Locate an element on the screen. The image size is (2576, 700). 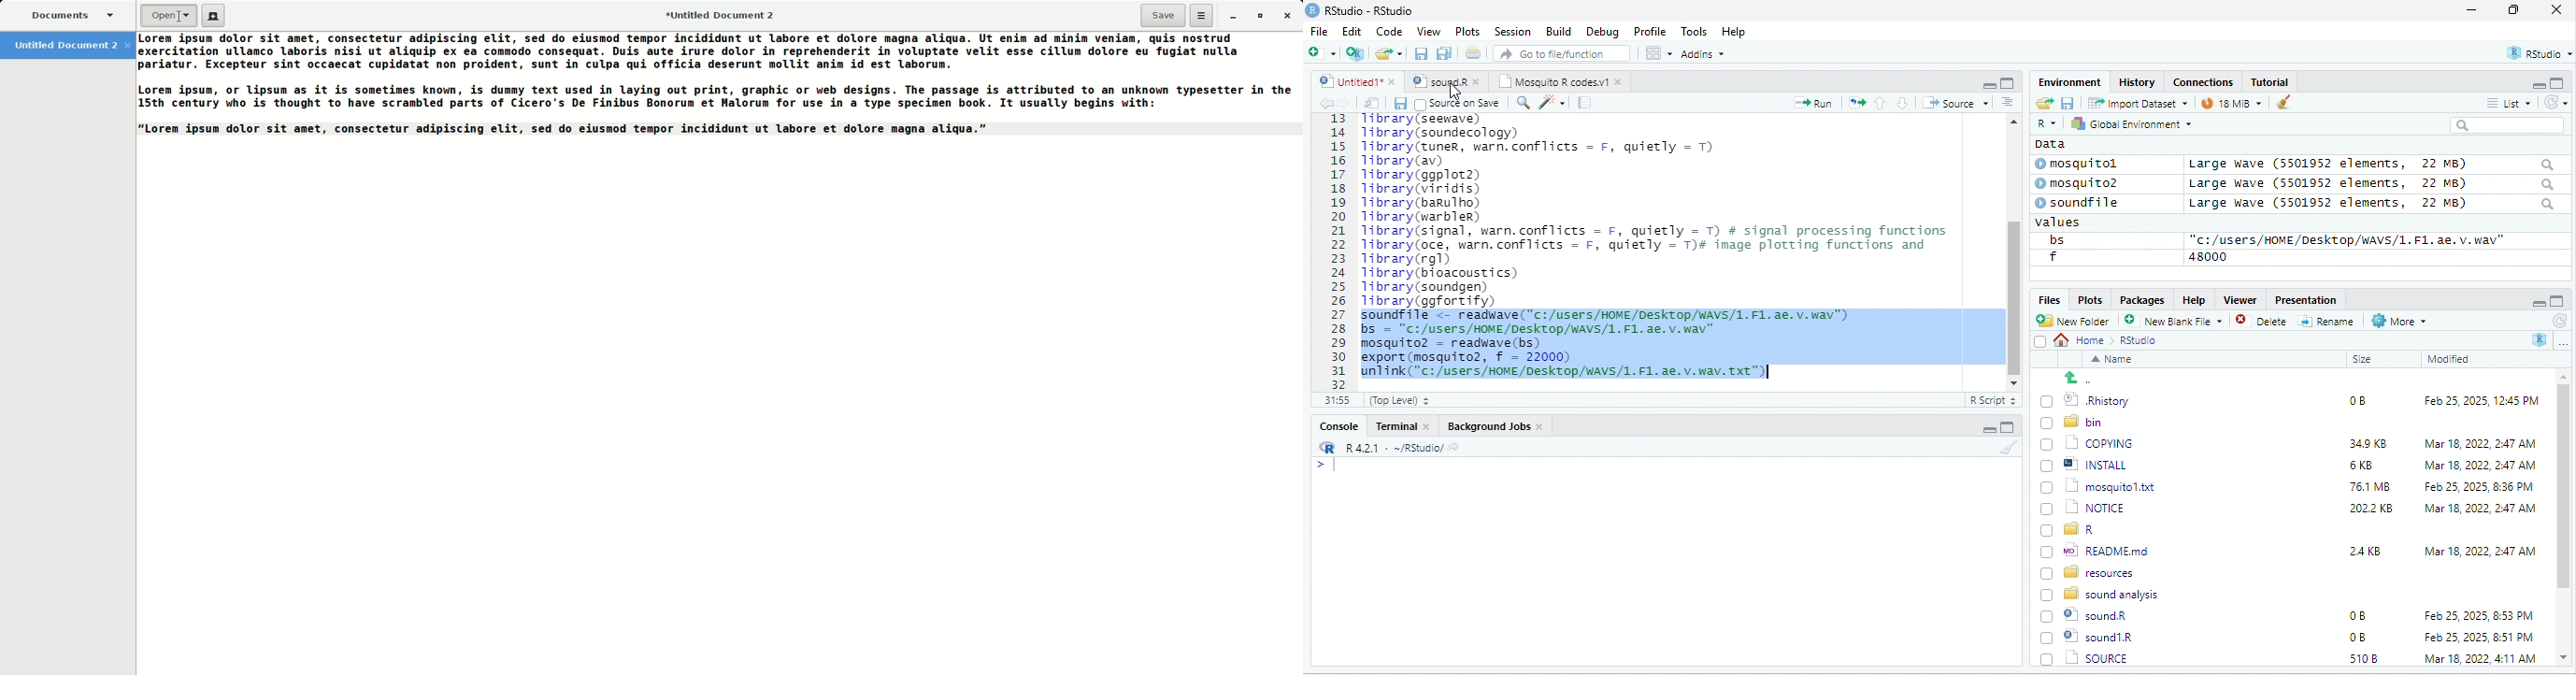
search is located at coordinates (2507, 125).